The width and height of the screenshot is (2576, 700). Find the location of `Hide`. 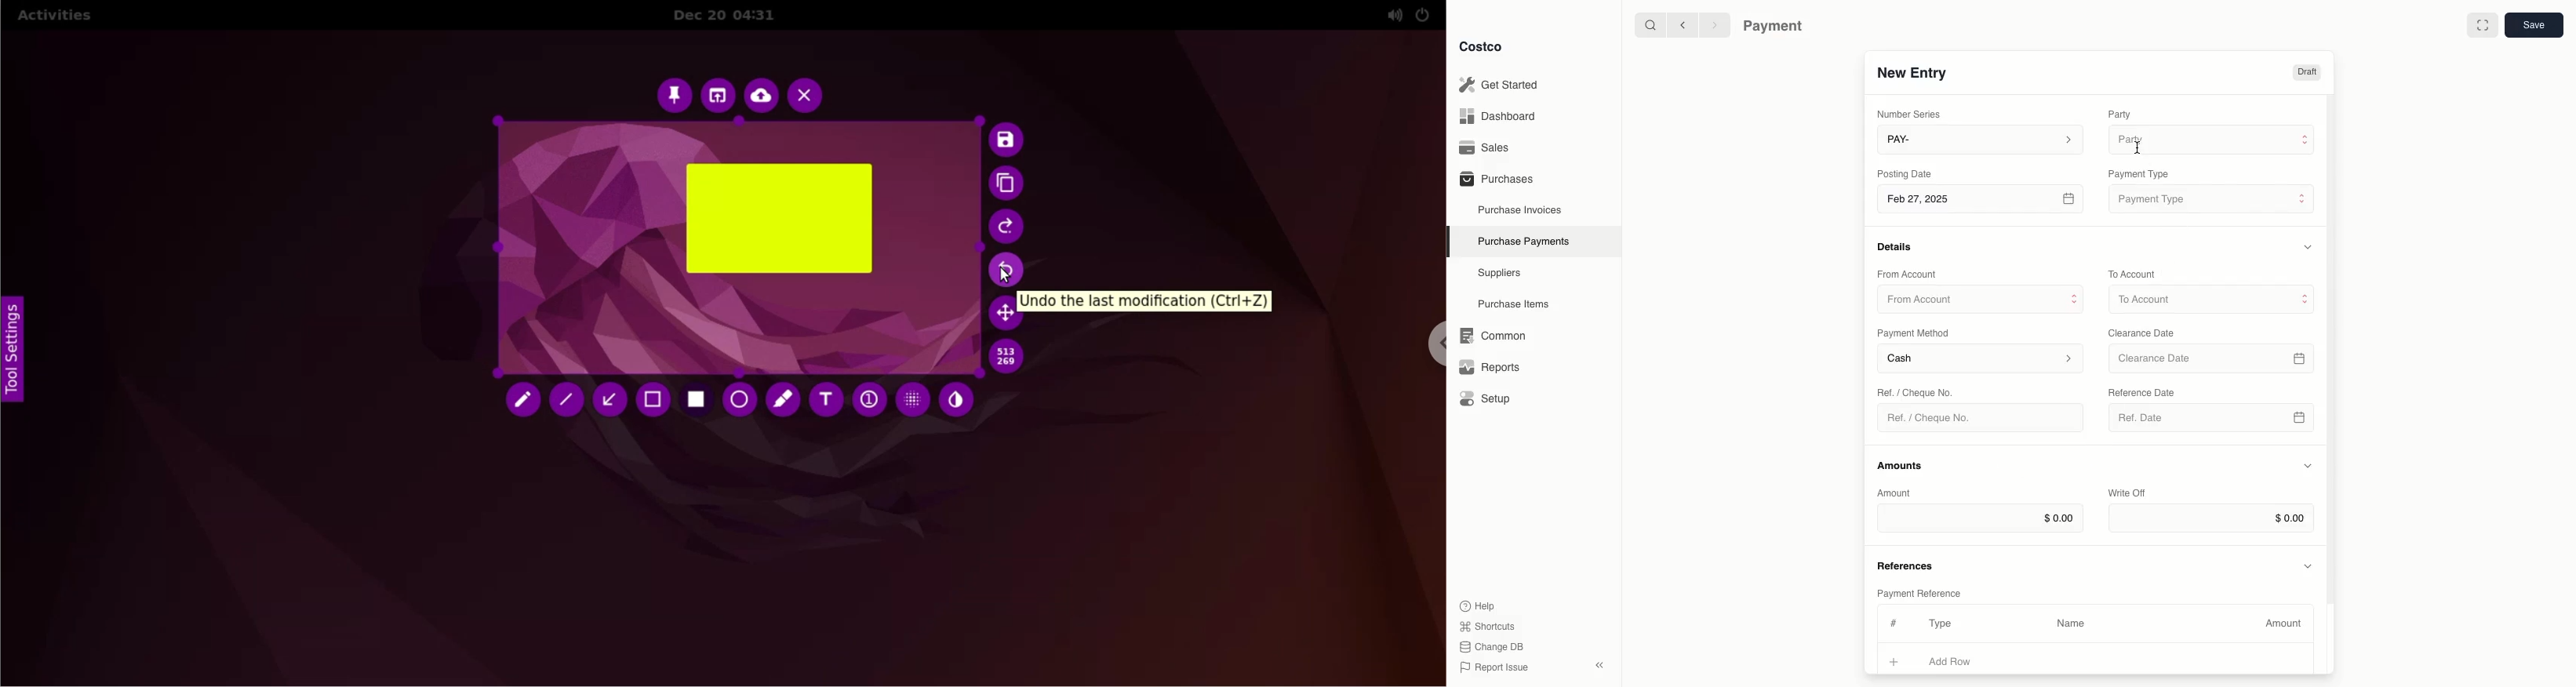

Hide is located at coordinates (2309, 565).